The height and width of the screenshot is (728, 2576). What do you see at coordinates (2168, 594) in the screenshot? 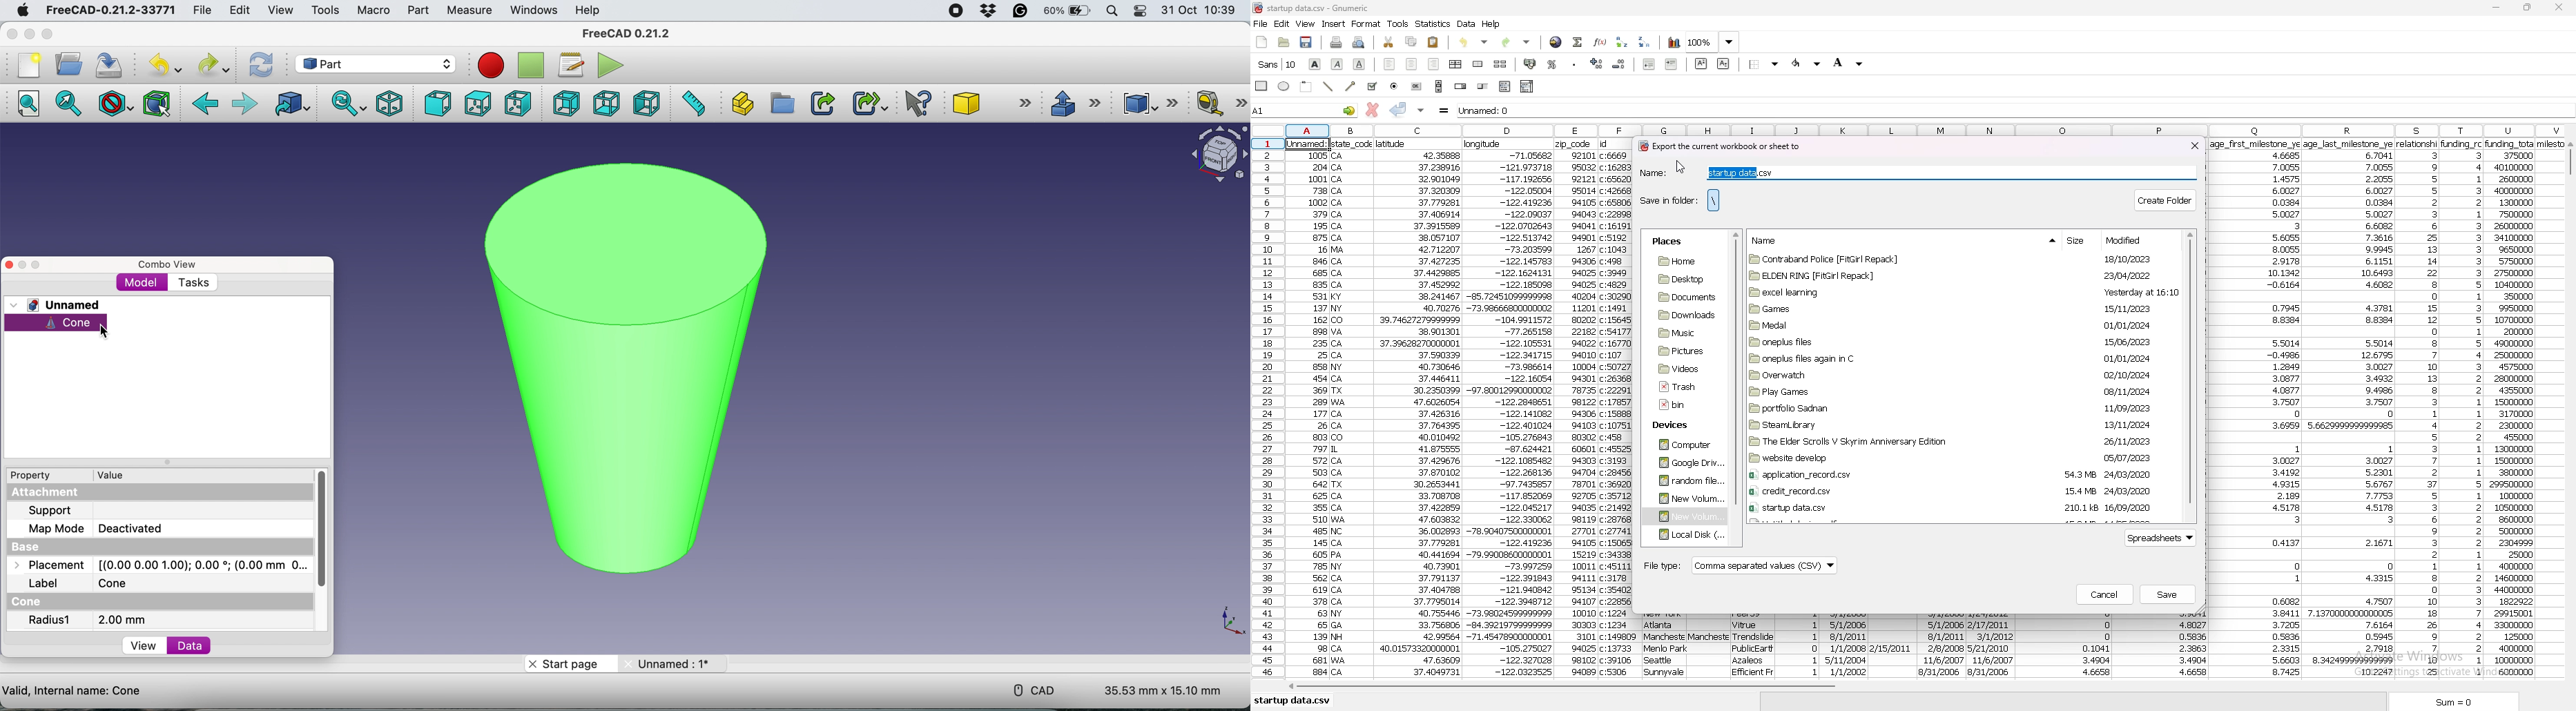
I see `save` at bounding box center [2168, 594].